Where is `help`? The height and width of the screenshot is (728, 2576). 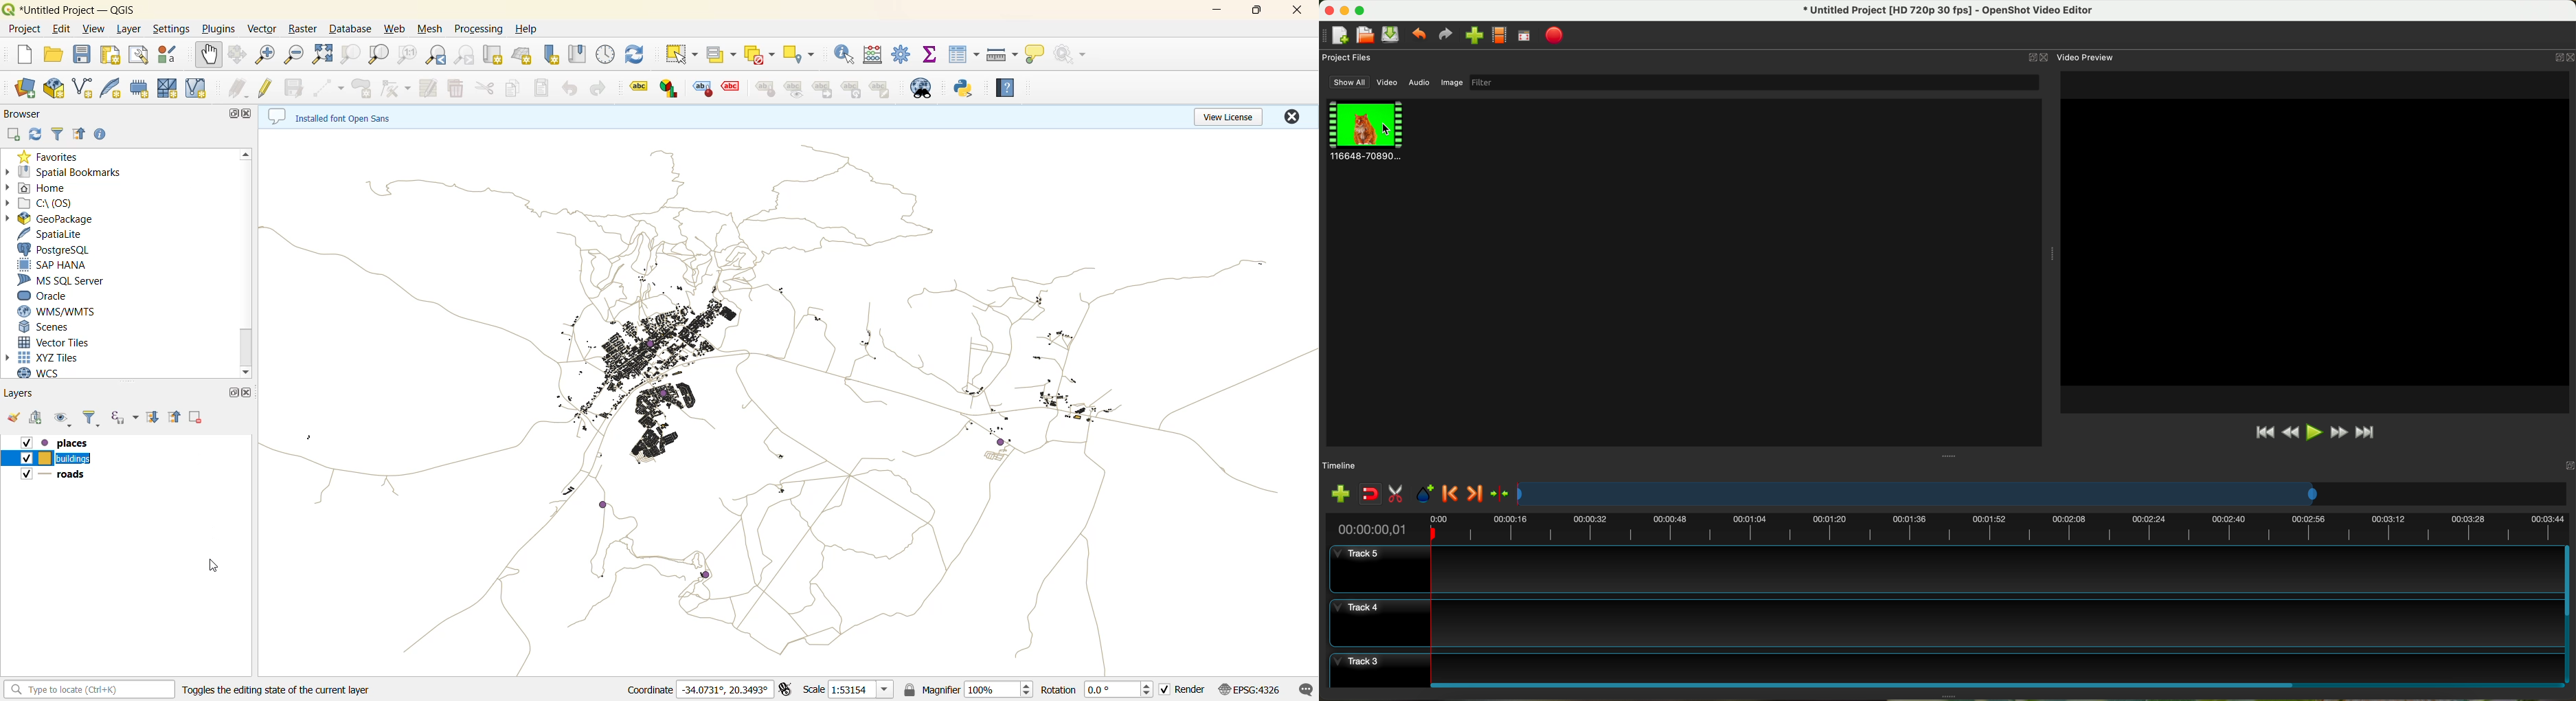 help is located at coordinates (526, 29).